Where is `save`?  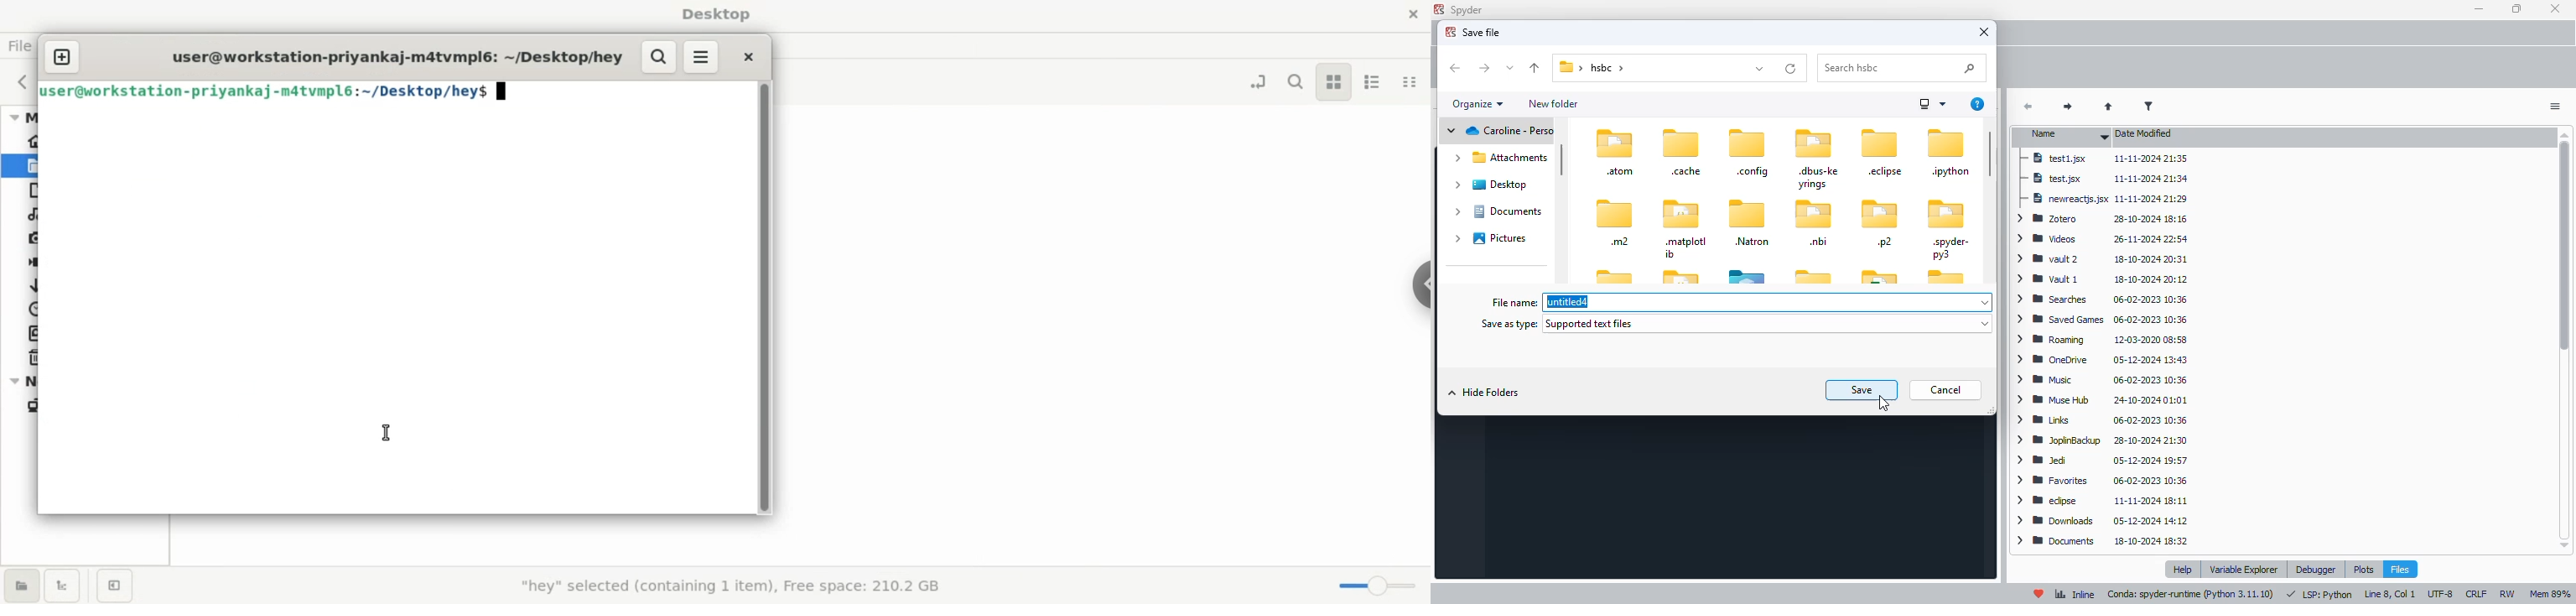 save is located at coordinates (1861, 390).